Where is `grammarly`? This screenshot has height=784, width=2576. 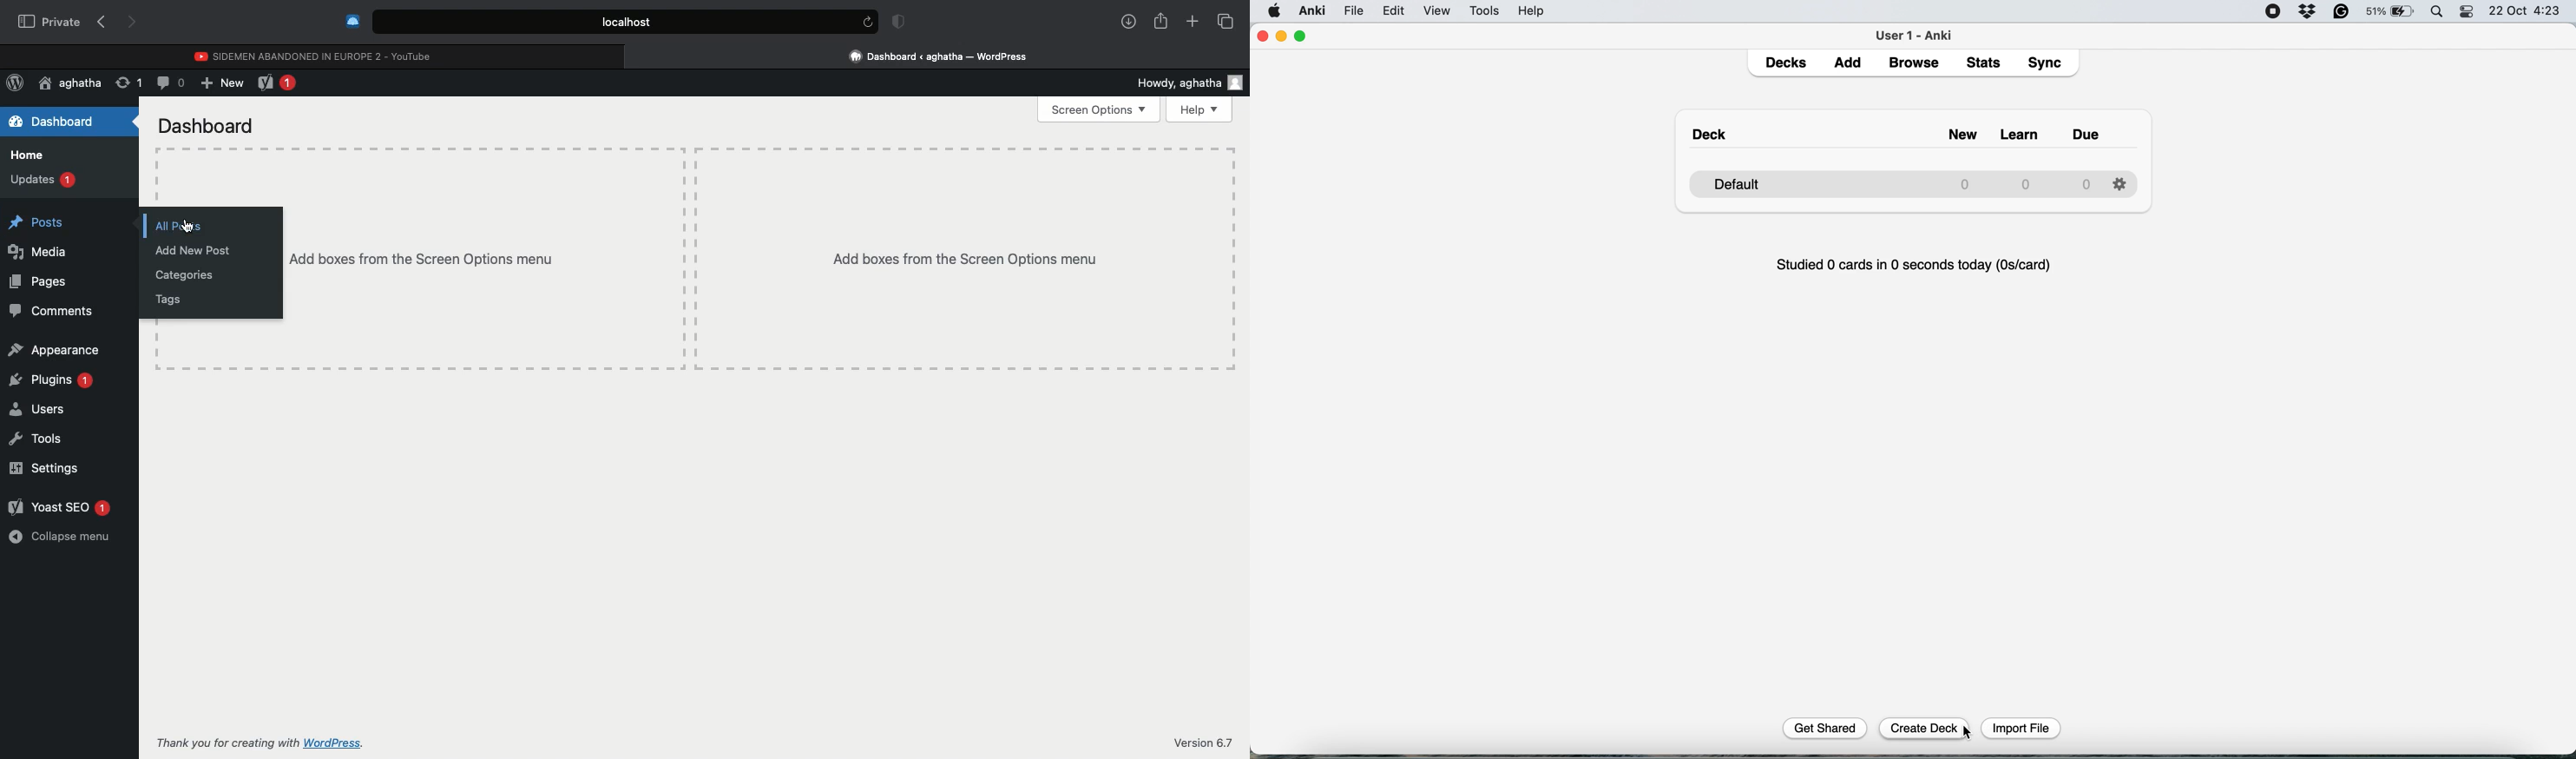 grammarly is located at coordinates (2341, 12).